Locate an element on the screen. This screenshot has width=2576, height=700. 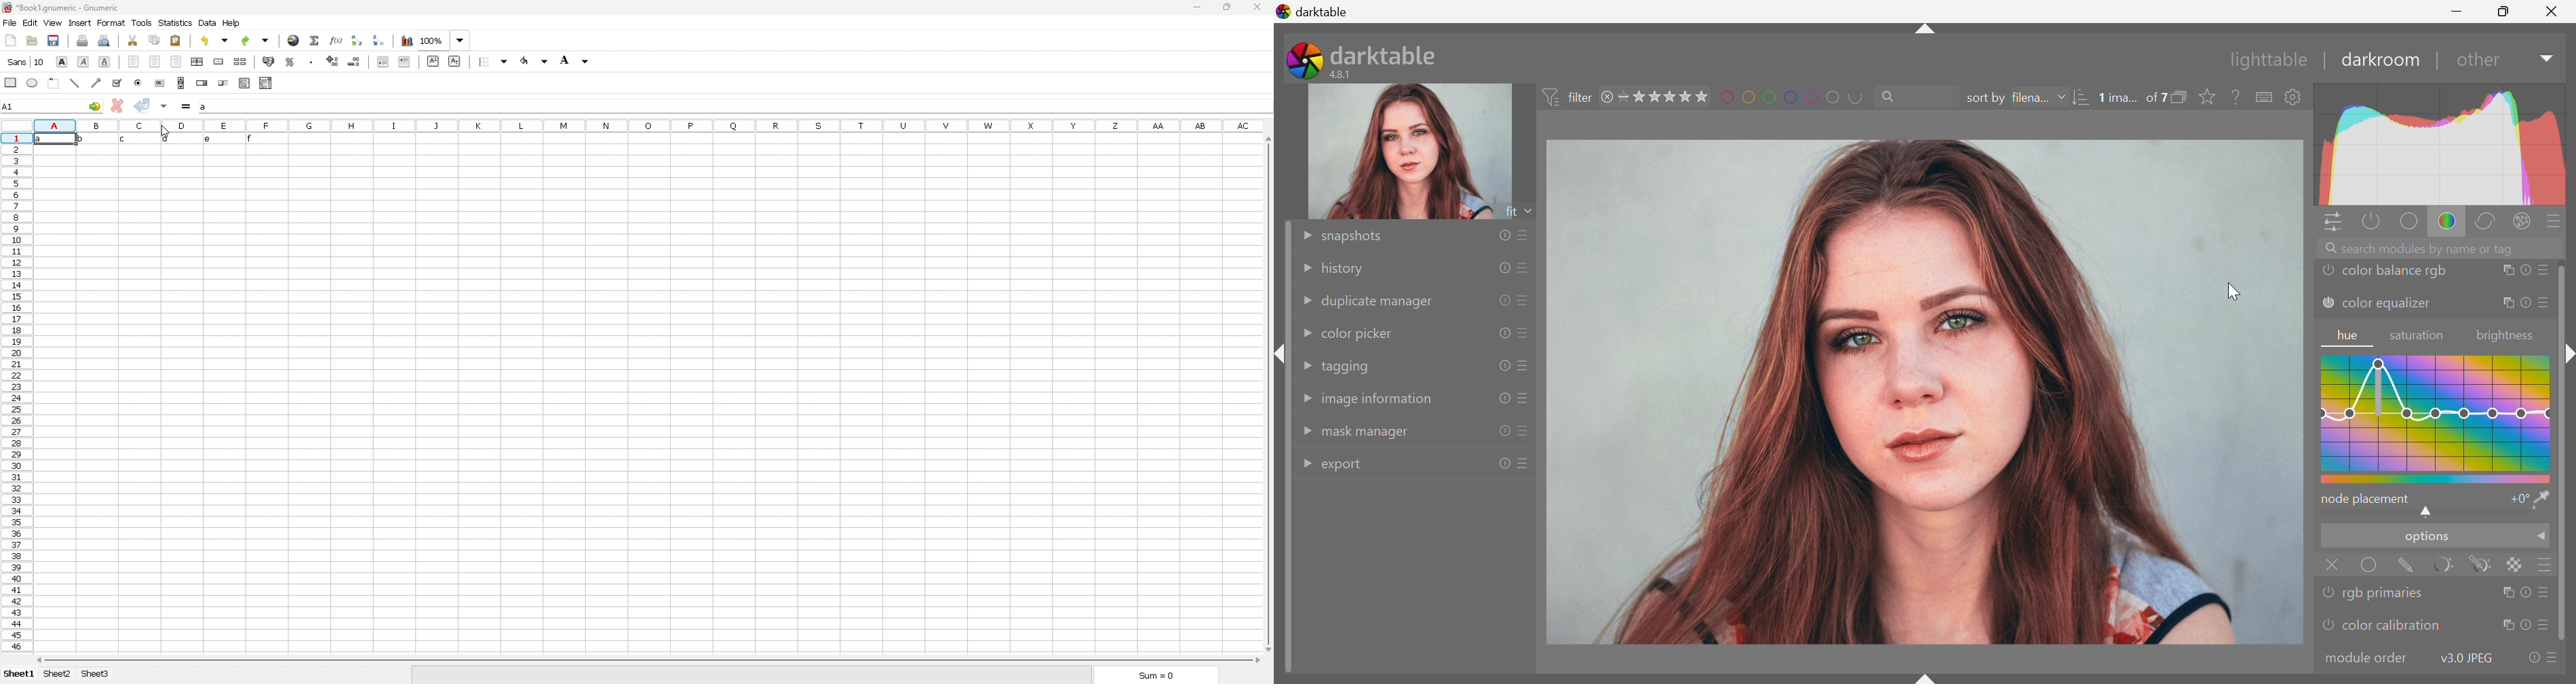
history is located at coordinates (1346, 269).